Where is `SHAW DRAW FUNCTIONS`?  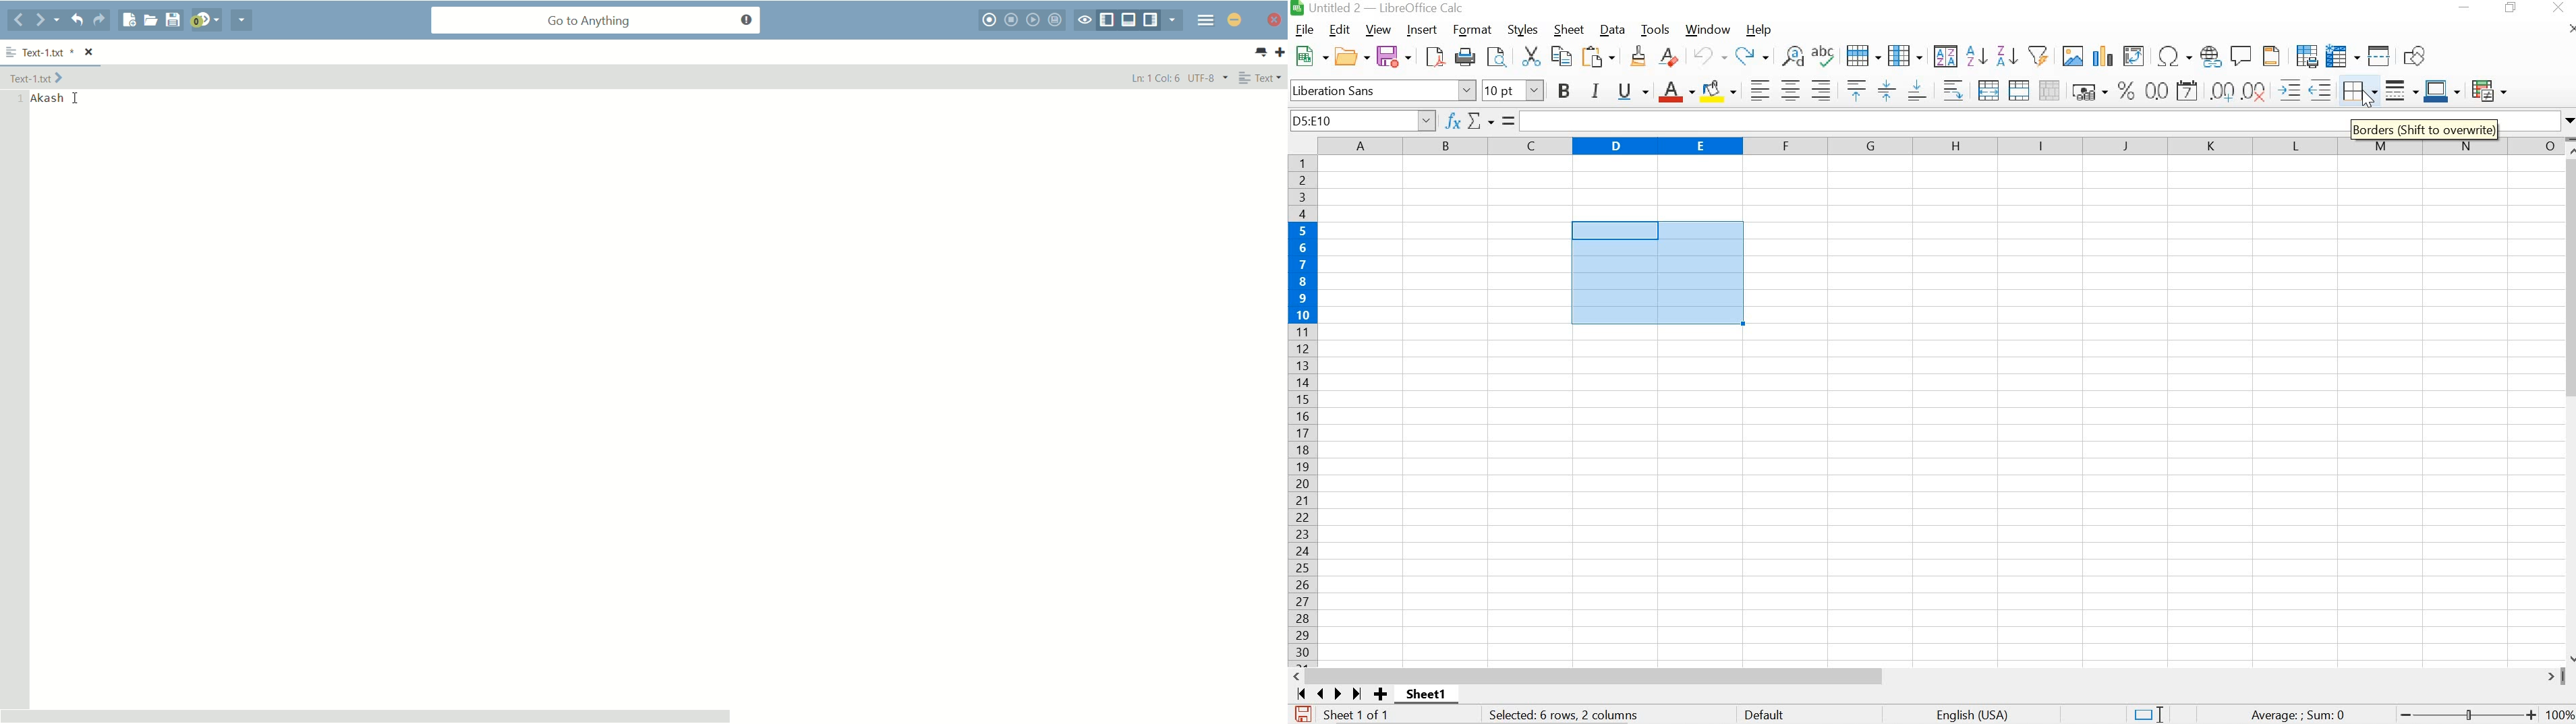
SHAW DRAW FUNCTIONS is located at coordinates (2417, 55).